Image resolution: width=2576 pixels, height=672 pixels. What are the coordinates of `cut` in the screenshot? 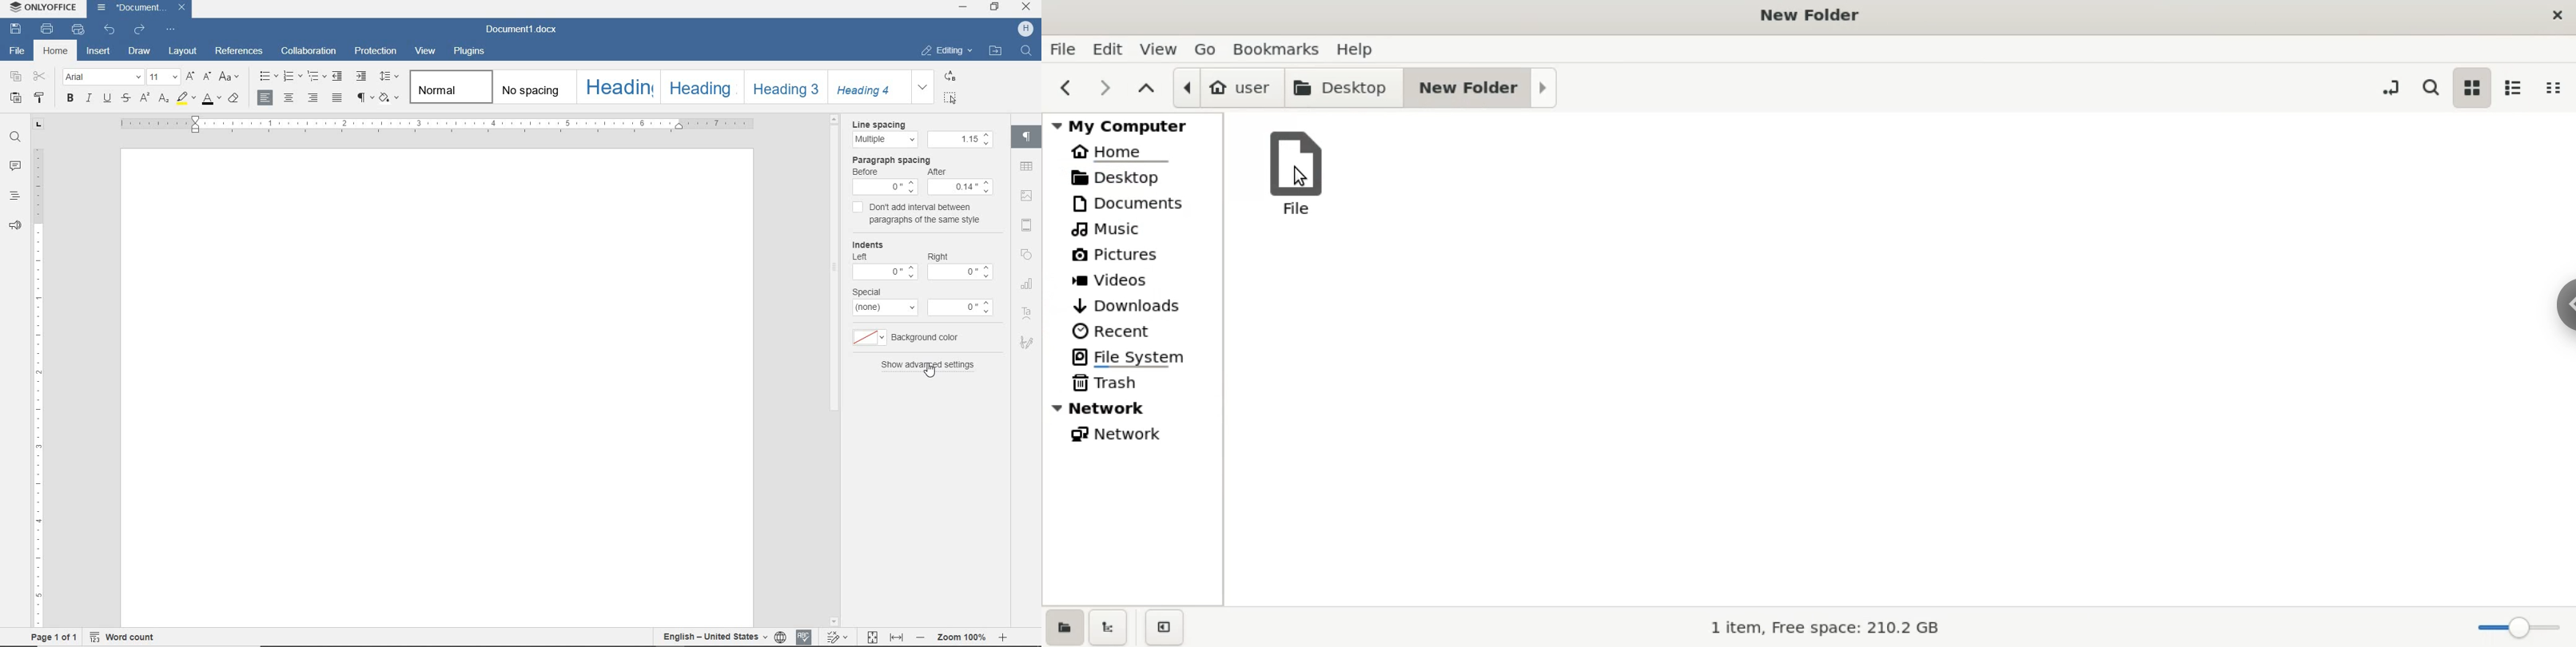 It's located at (40, 77).